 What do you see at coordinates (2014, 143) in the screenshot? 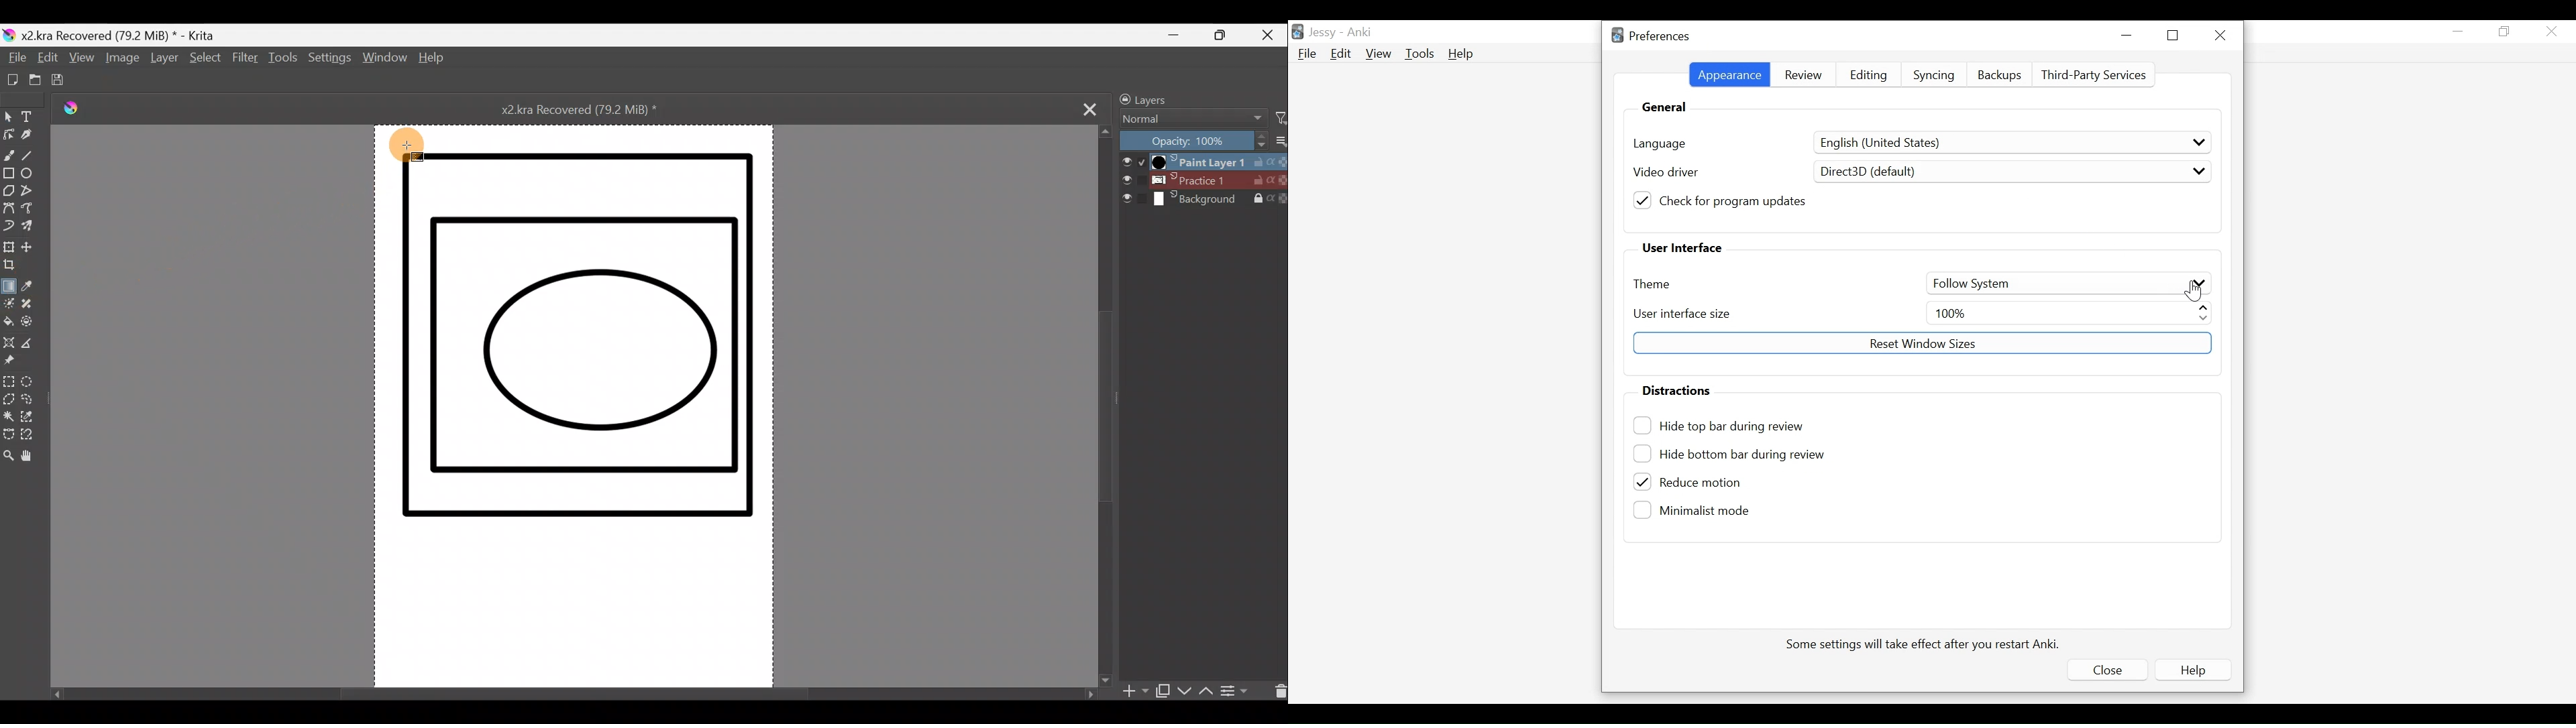
I see `English (United States)` at bounding box center [2014, 143].